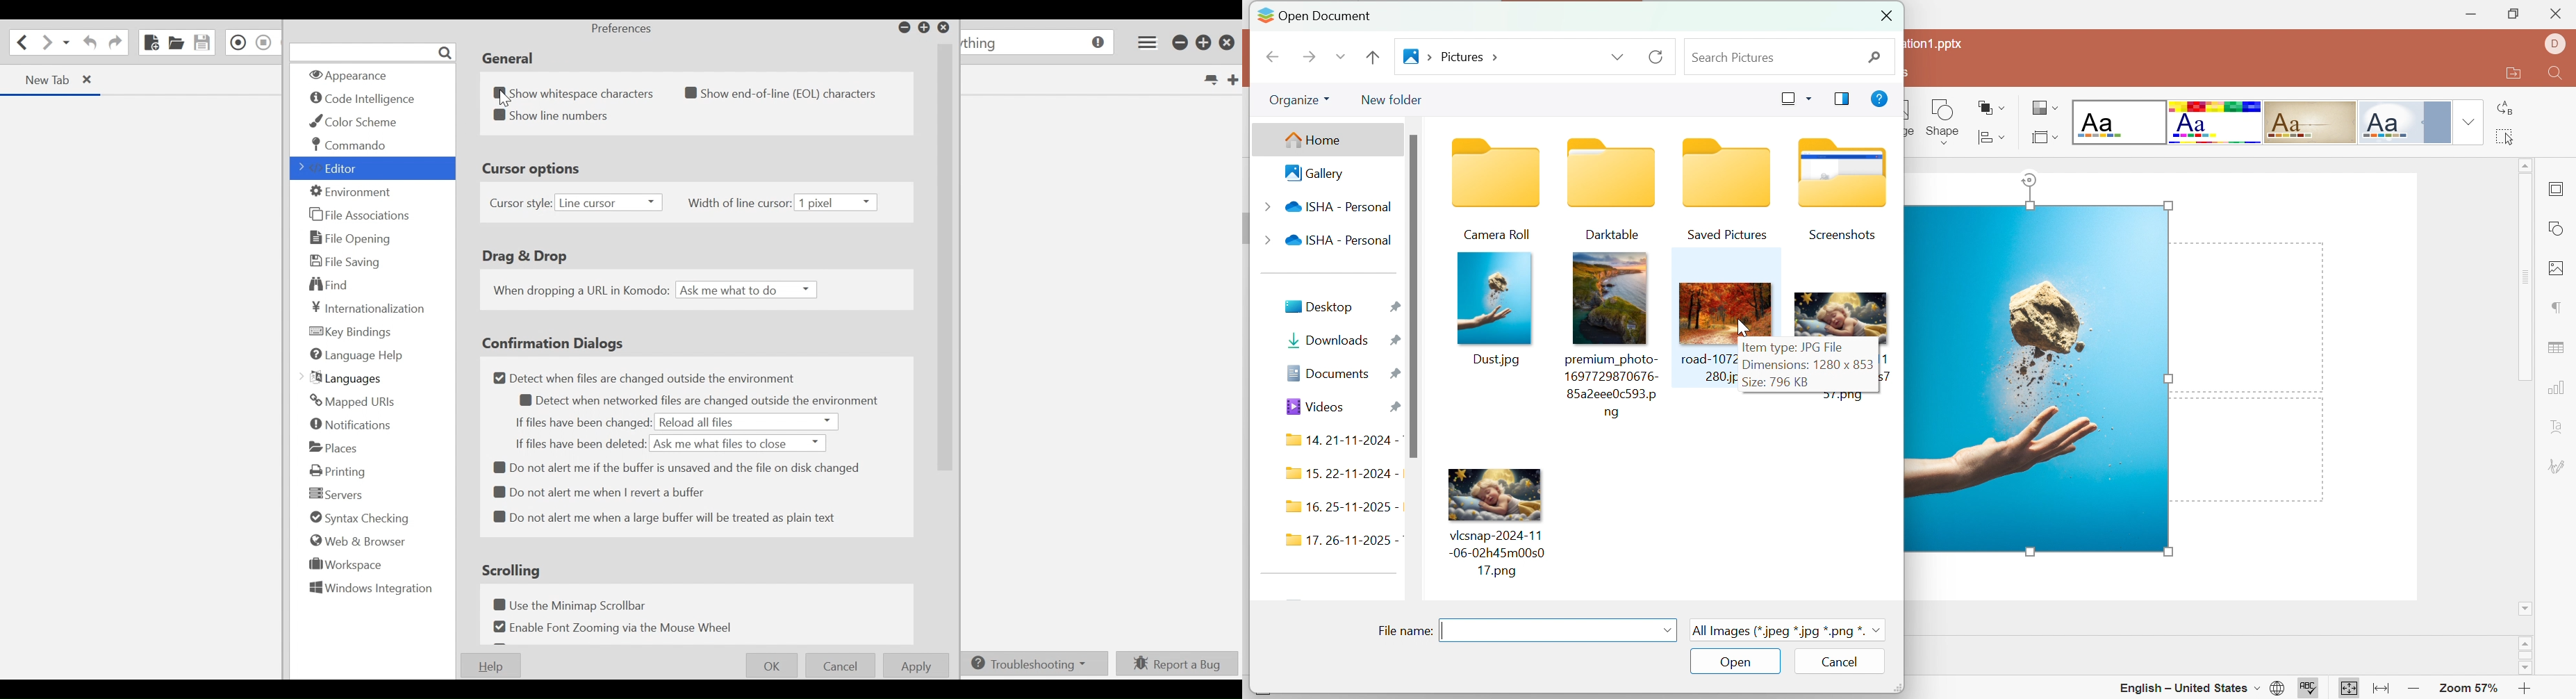 Image resolution: width=2576 pixels, height=700 pixels. What do you see at coordinates (1617, 56) in the screenshot?
I see `Drop Down` at bounding box center [1617, 56].